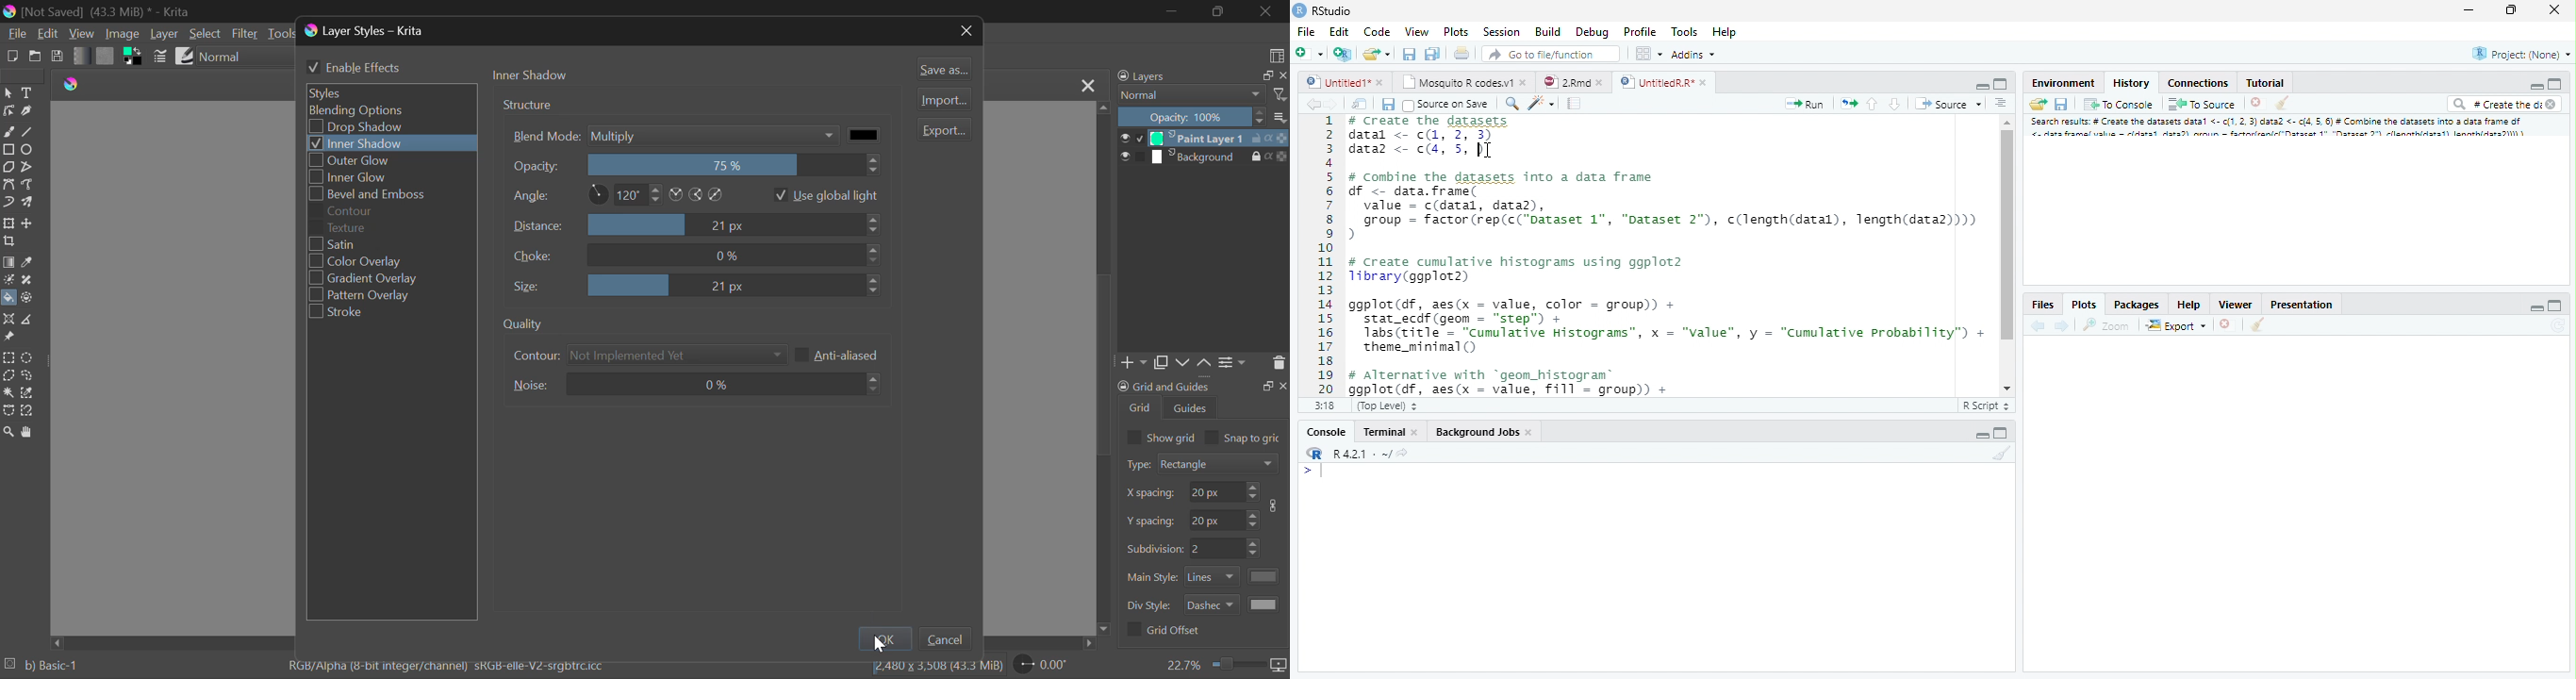  What do you see at coordinates (9, 431) in the screenshot?
I see `Zoom` at bounding box center [9, 431].